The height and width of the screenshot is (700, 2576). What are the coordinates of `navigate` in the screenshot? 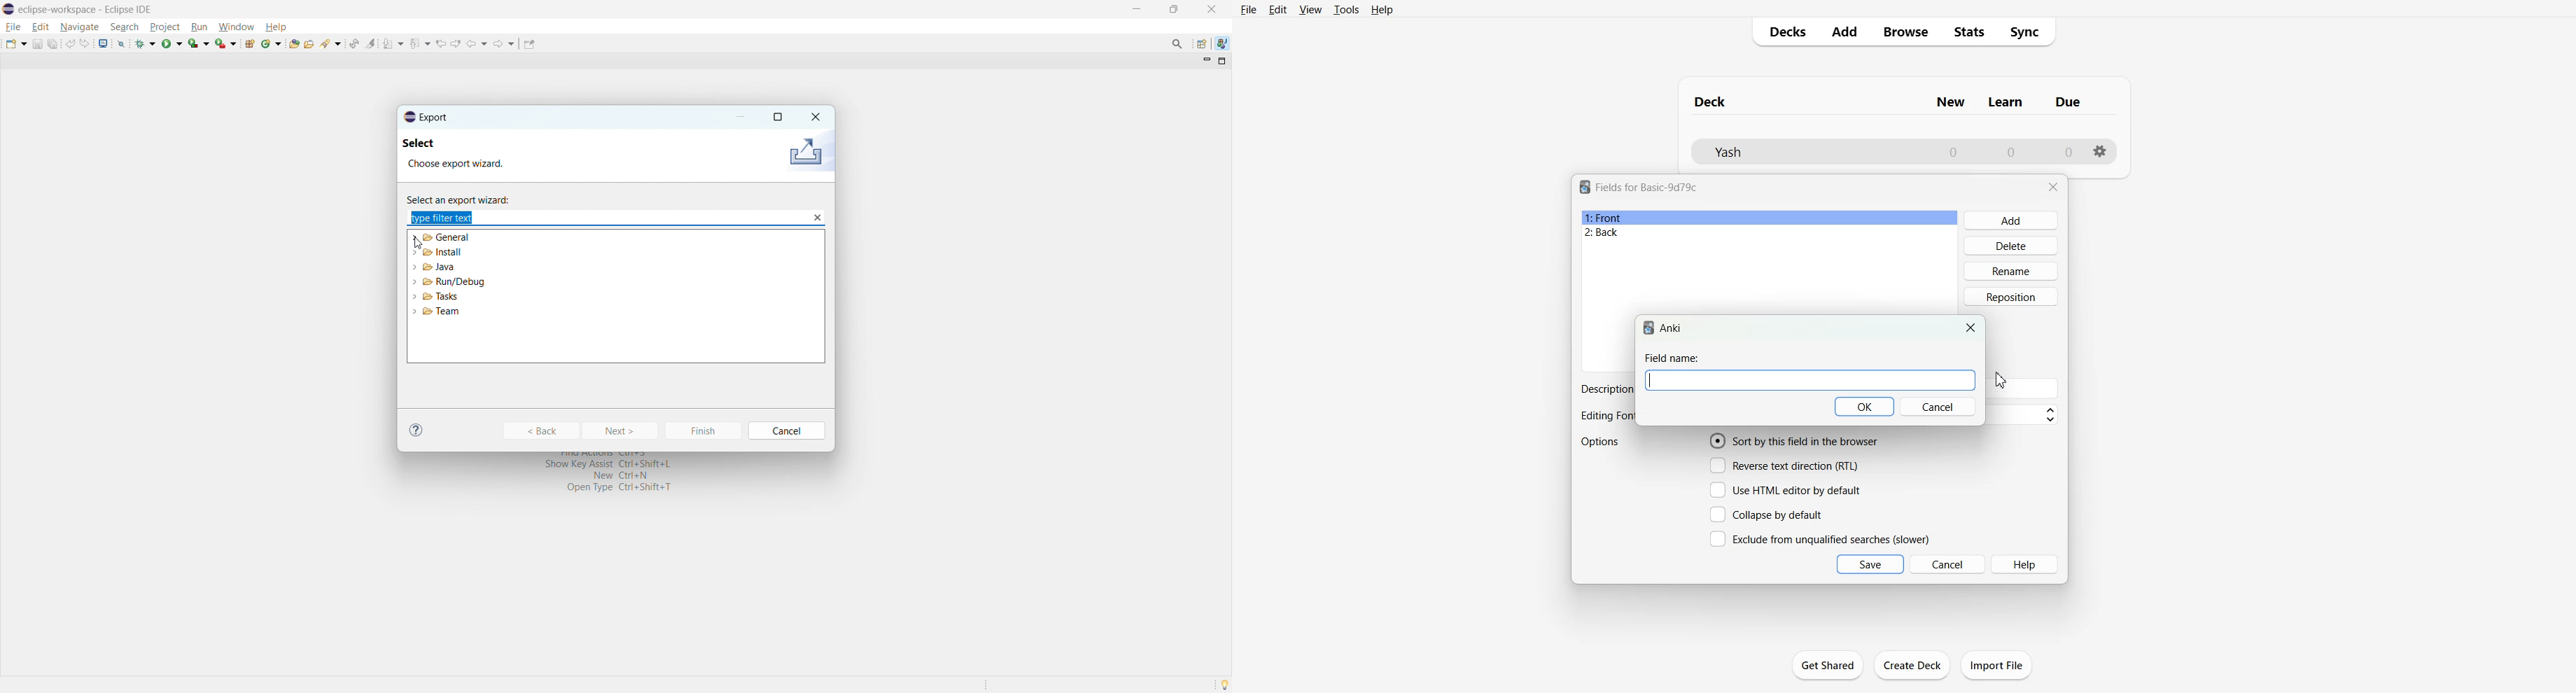 It's located at (79, 28).